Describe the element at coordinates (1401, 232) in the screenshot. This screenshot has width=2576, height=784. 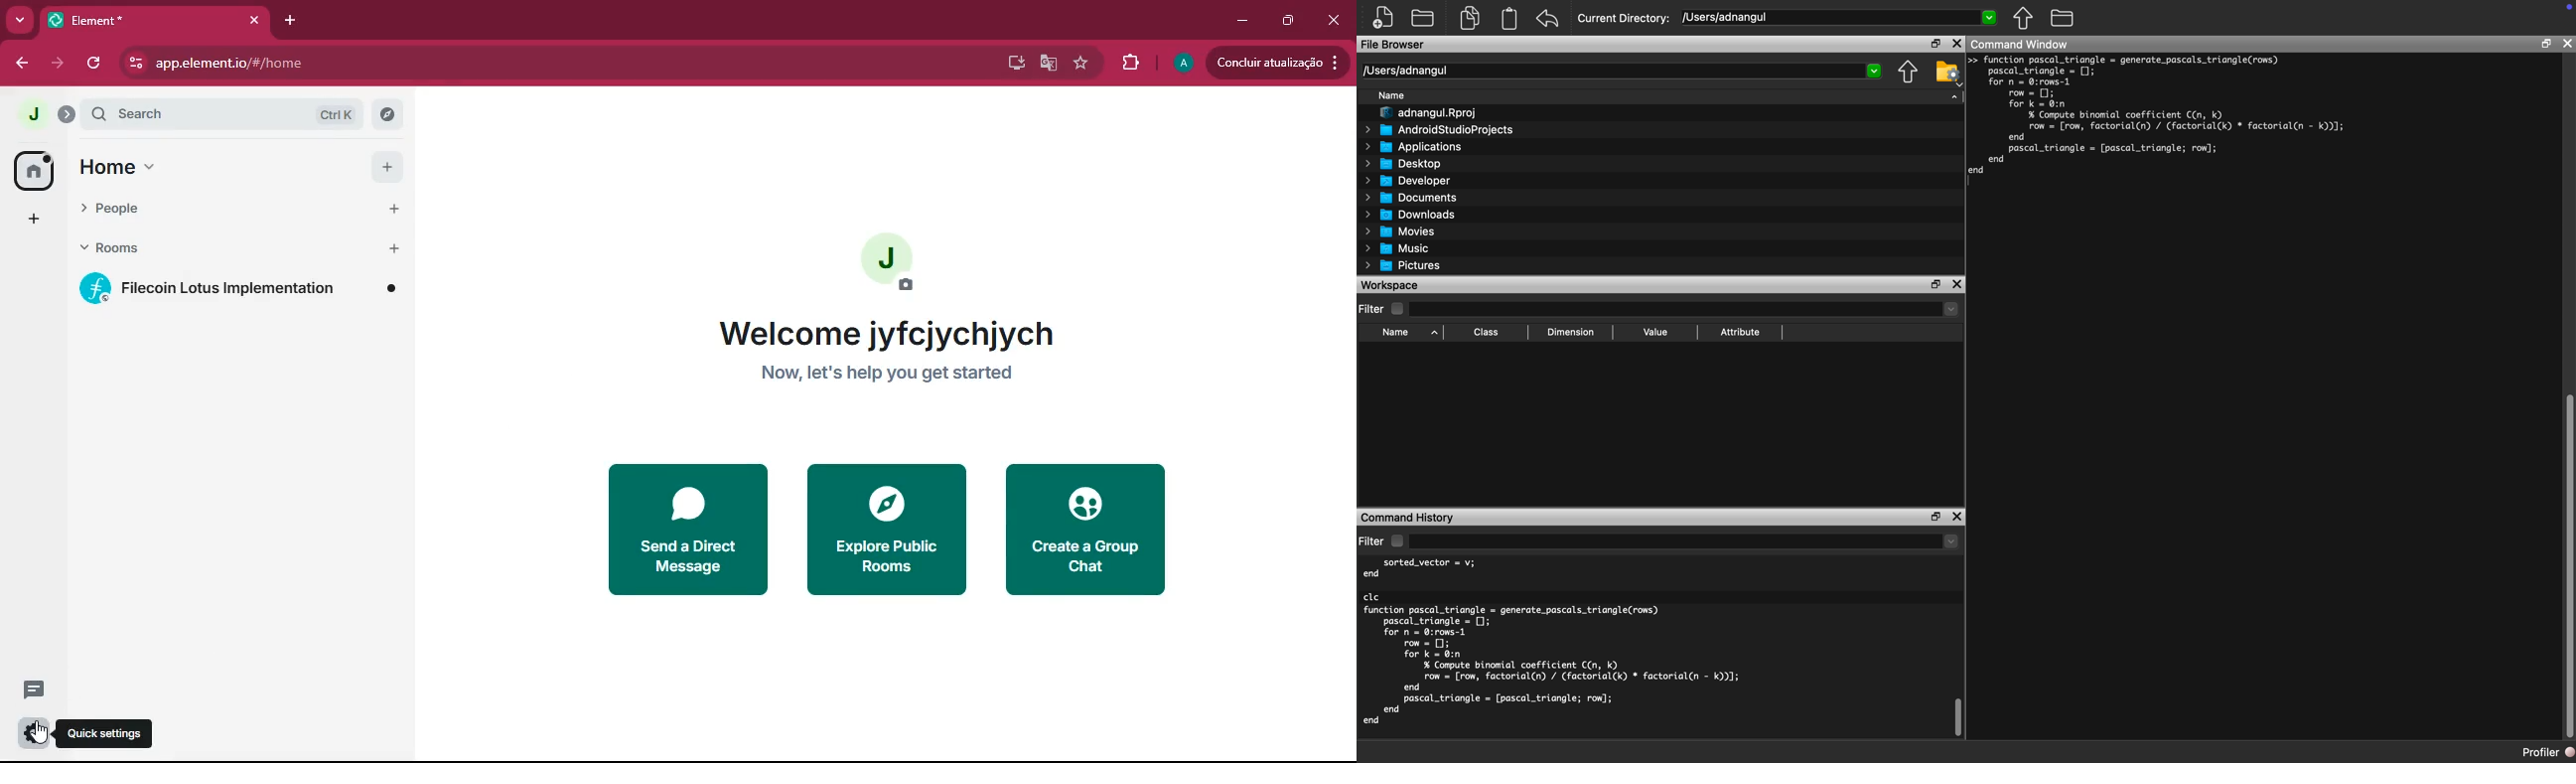
I see `Movies` at that location.